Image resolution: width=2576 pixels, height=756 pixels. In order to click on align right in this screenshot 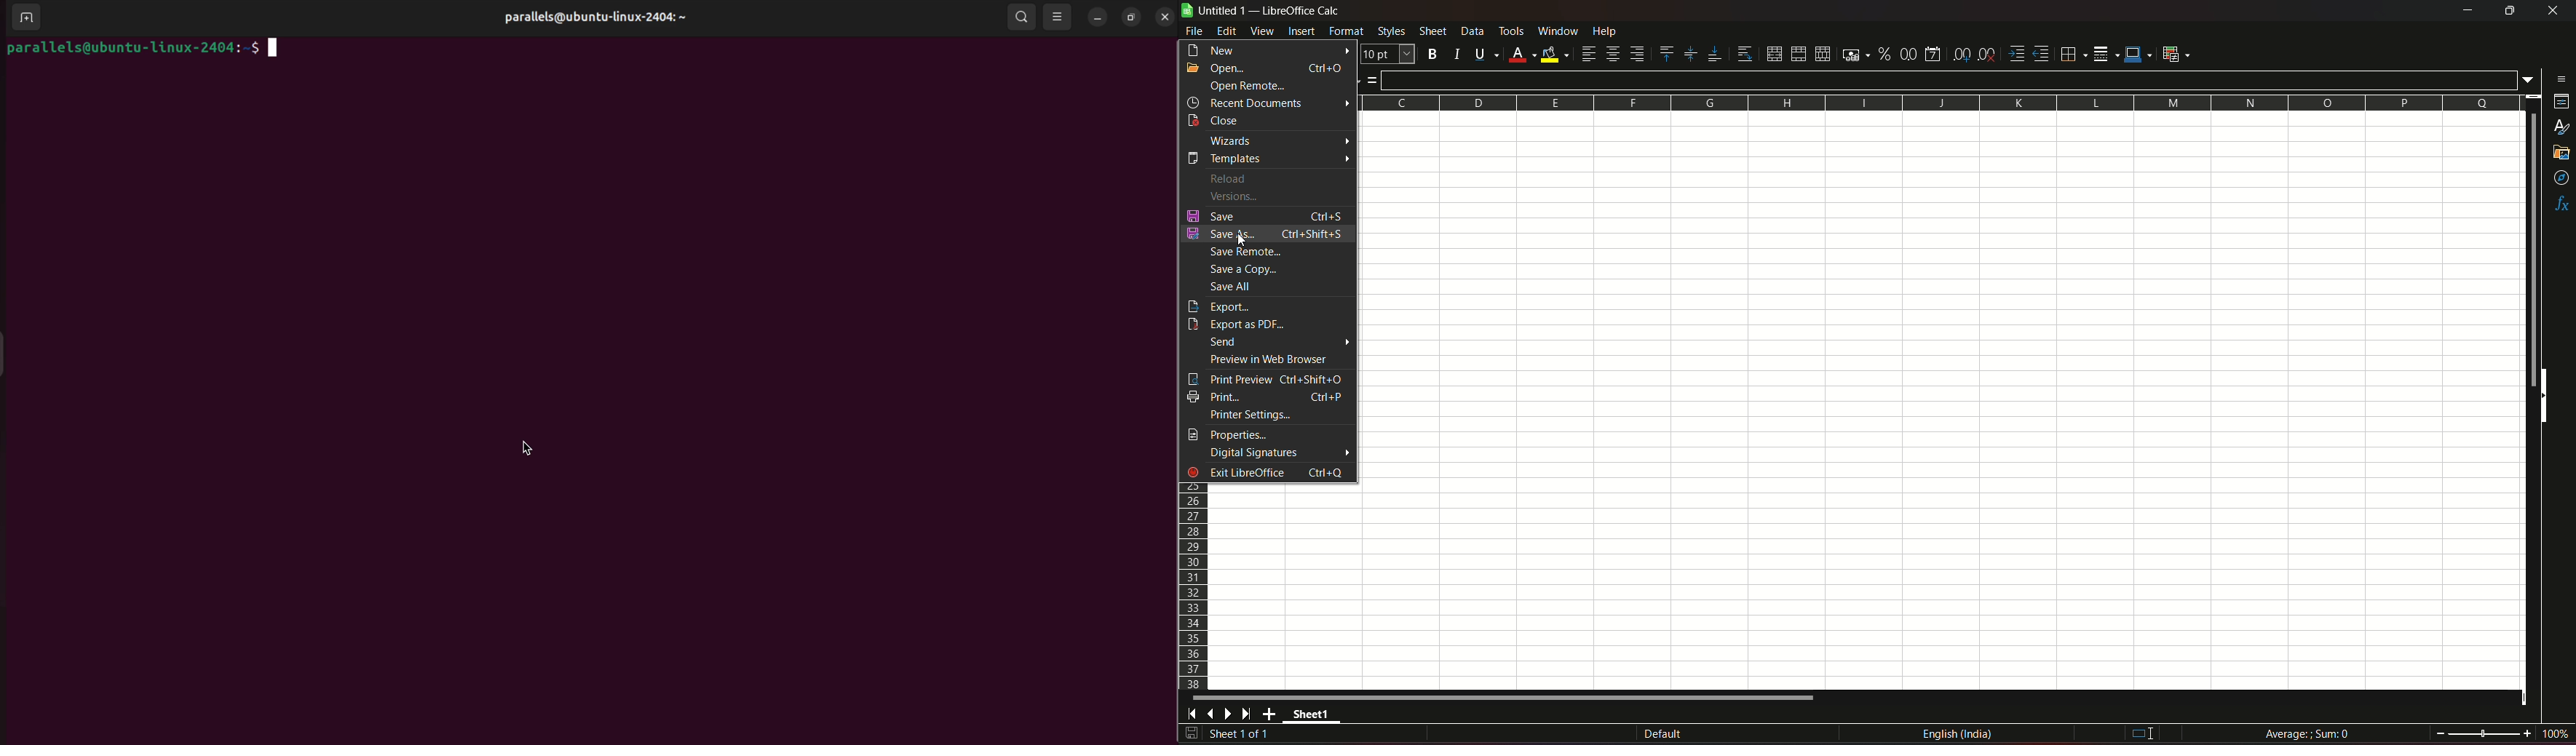, I will do `click(1638, 55)`.